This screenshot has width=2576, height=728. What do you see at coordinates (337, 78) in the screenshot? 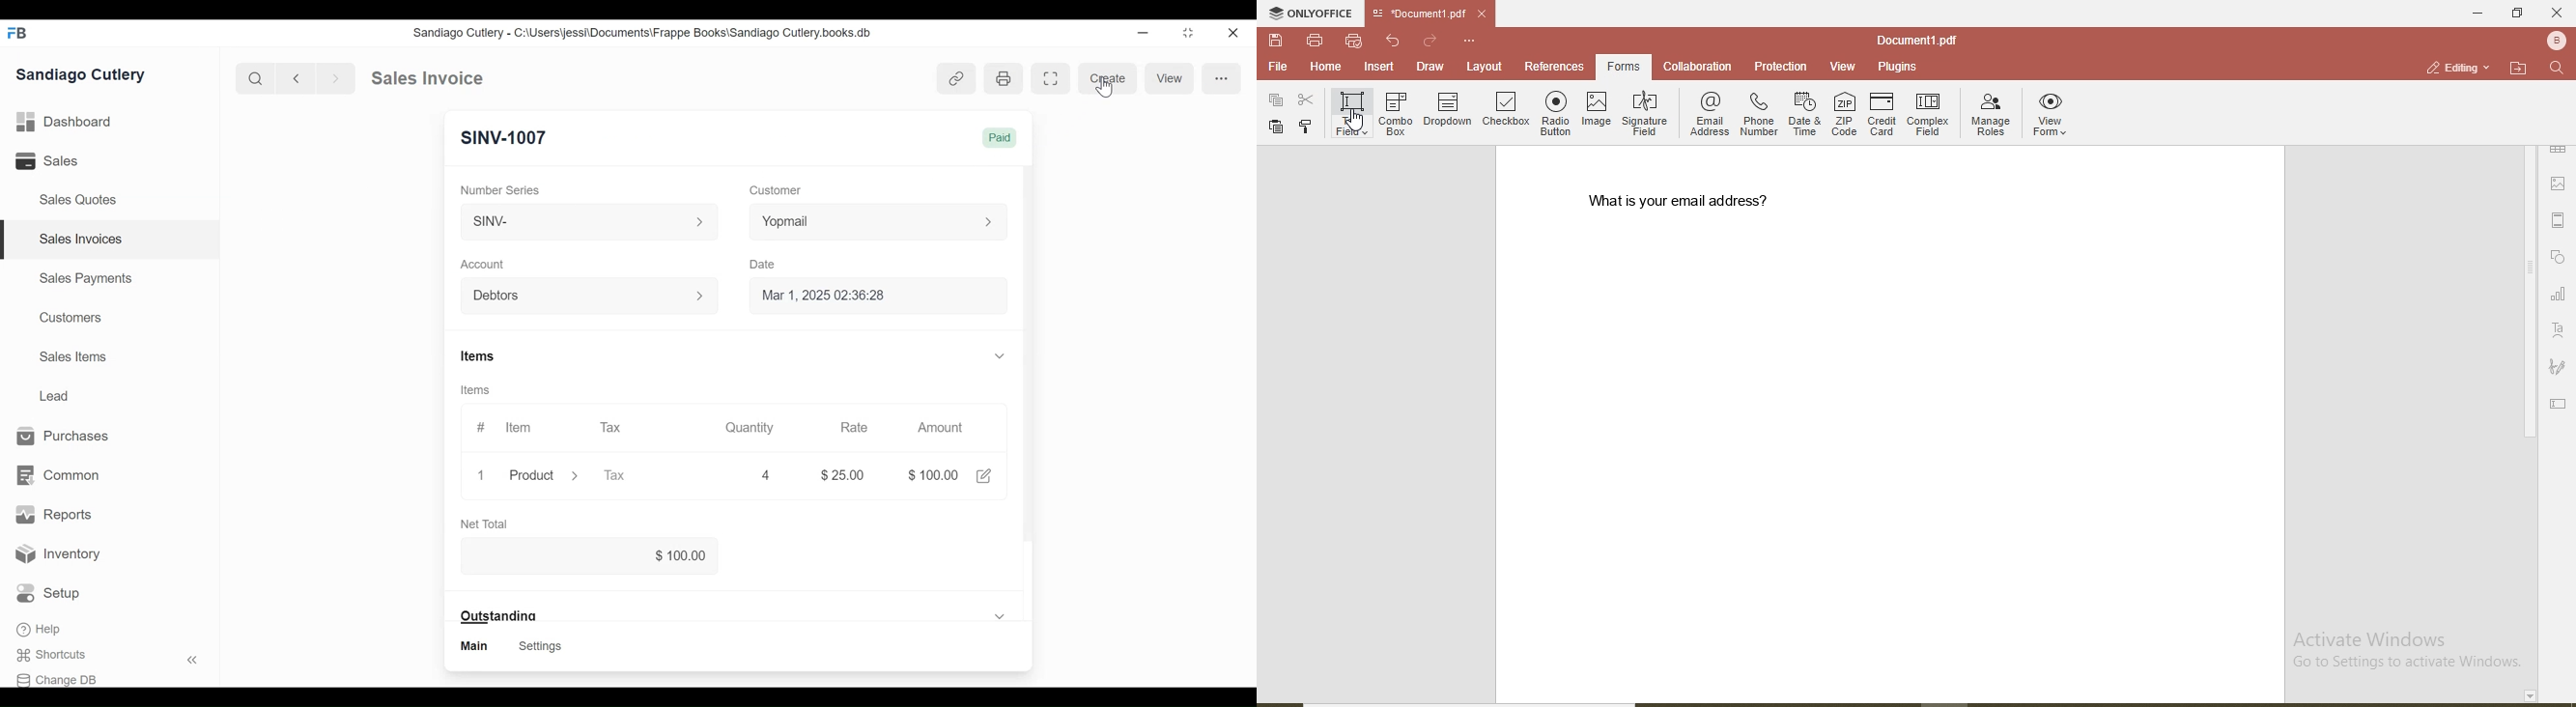
I see `Next` at bounding box center [337, 78].